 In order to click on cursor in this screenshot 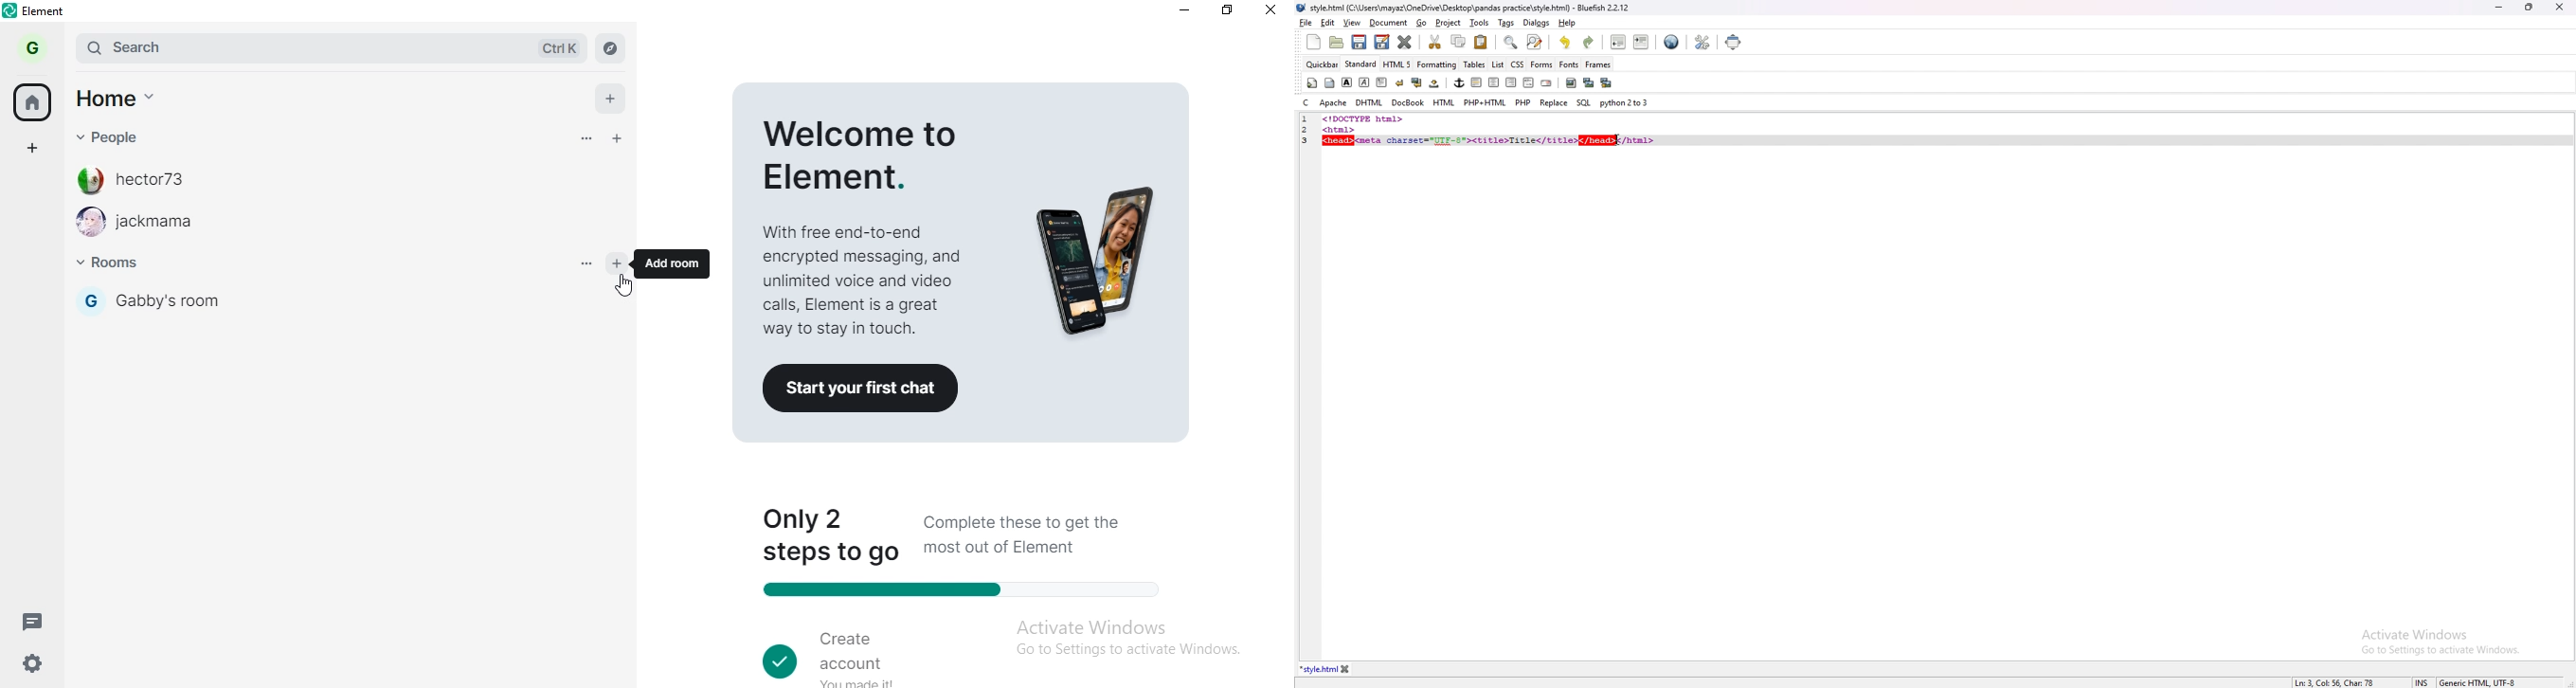, I will do `click(623, 285)`.